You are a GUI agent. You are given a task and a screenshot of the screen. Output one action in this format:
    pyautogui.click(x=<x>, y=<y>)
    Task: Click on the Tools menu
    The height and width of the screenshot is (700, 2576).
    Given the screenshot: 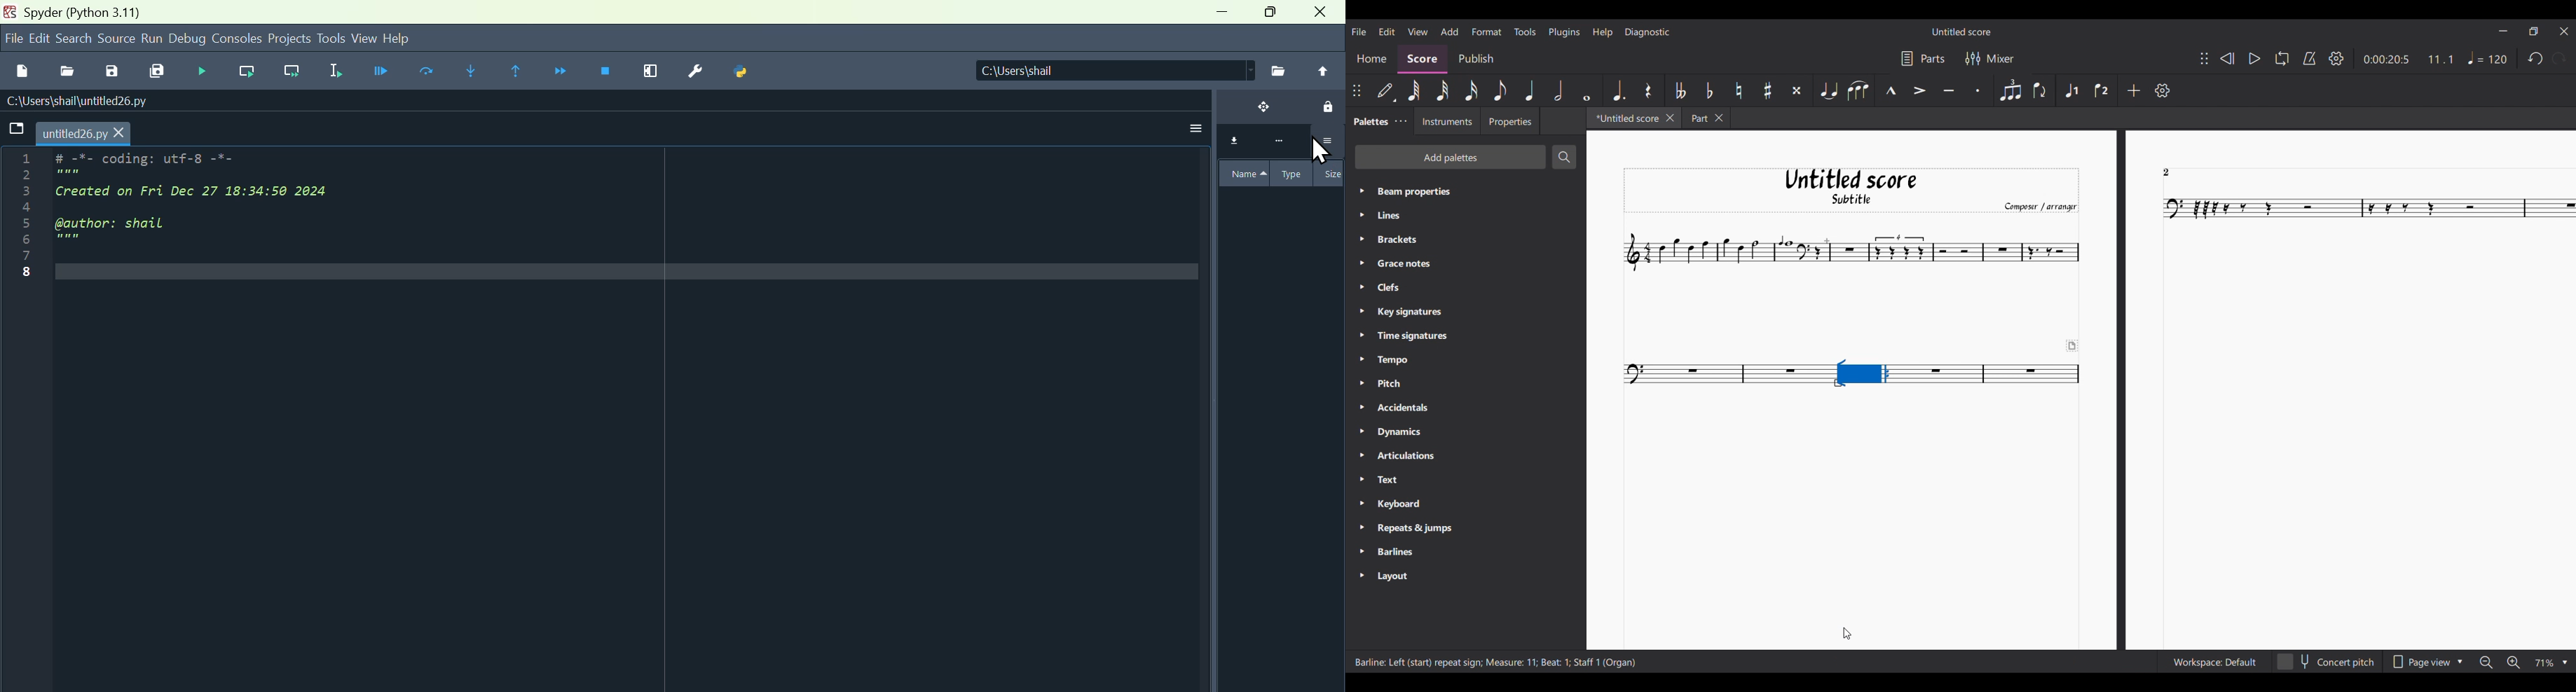 What is the action you would take?
    pyautogui.click(x=1525, y=31)
    